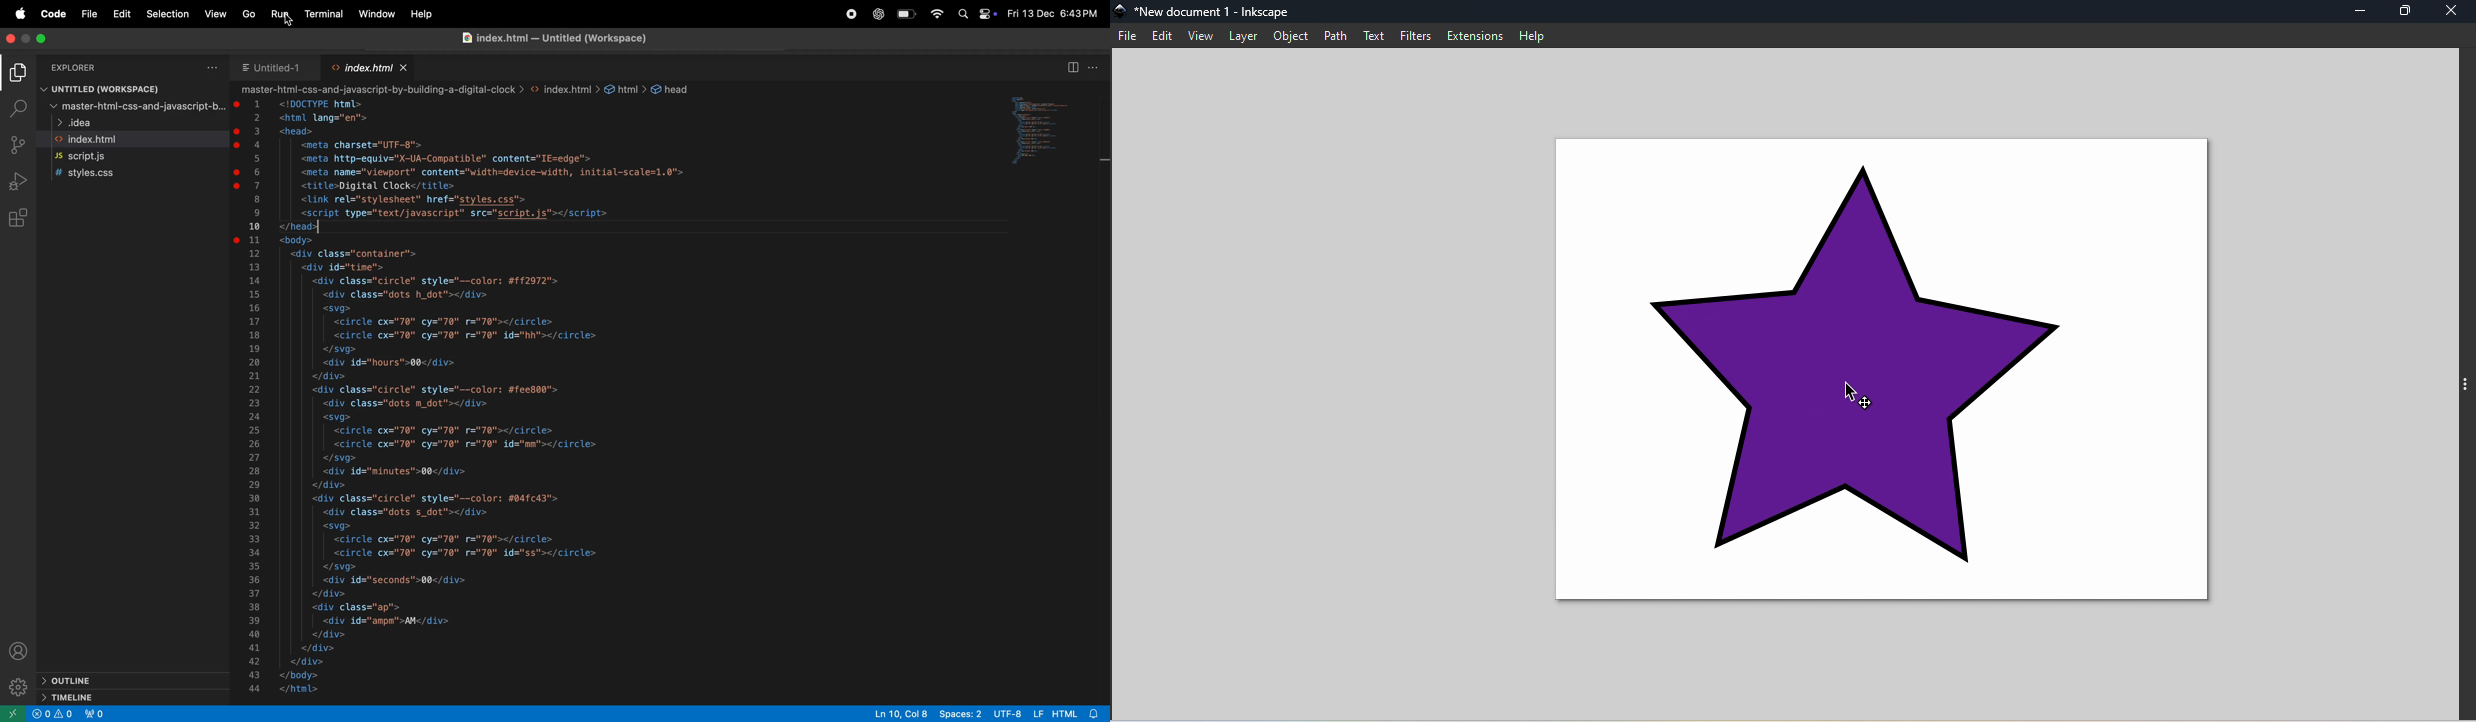 The height and width of the screenshot is (728, 2492). I want to click on idea, so click(80, 124).